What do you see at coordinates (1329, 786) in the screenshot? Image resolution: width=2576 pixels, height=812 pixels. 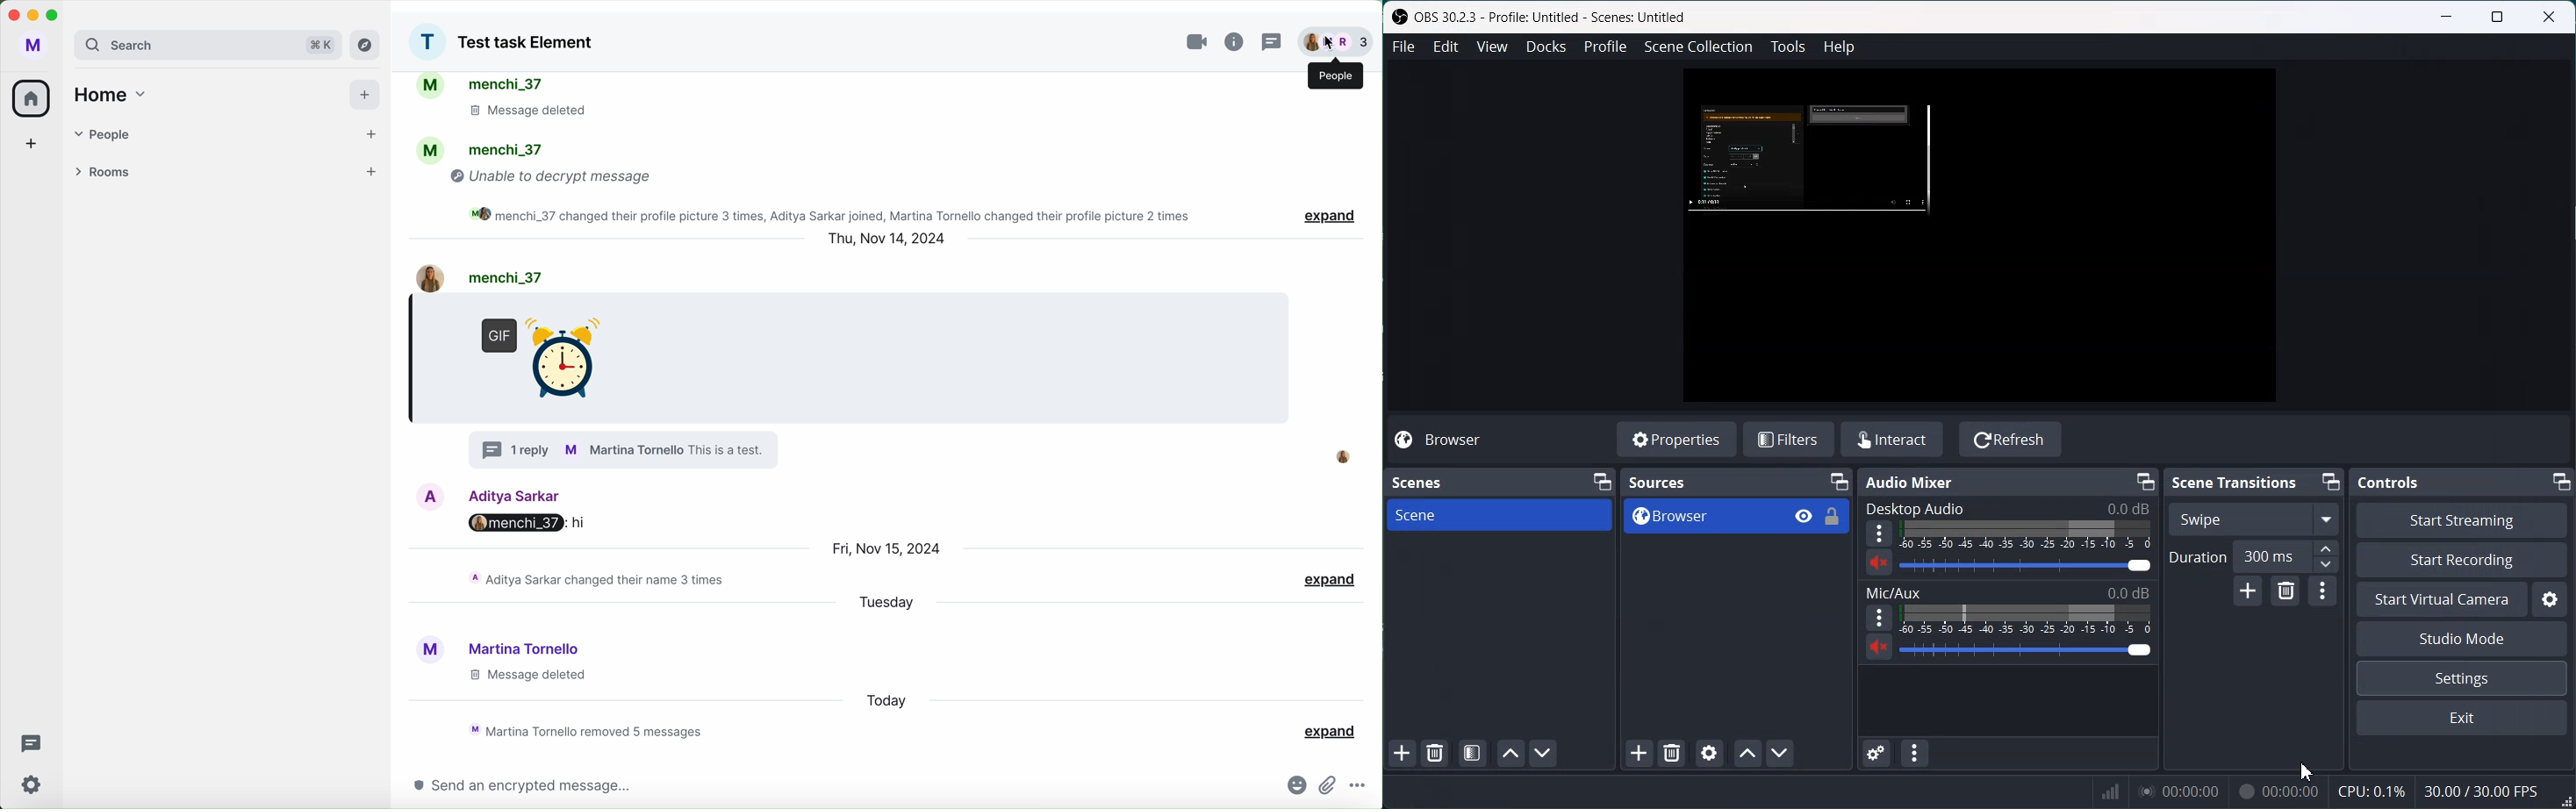 I see `attach file` at bounding box center [1329, 786].